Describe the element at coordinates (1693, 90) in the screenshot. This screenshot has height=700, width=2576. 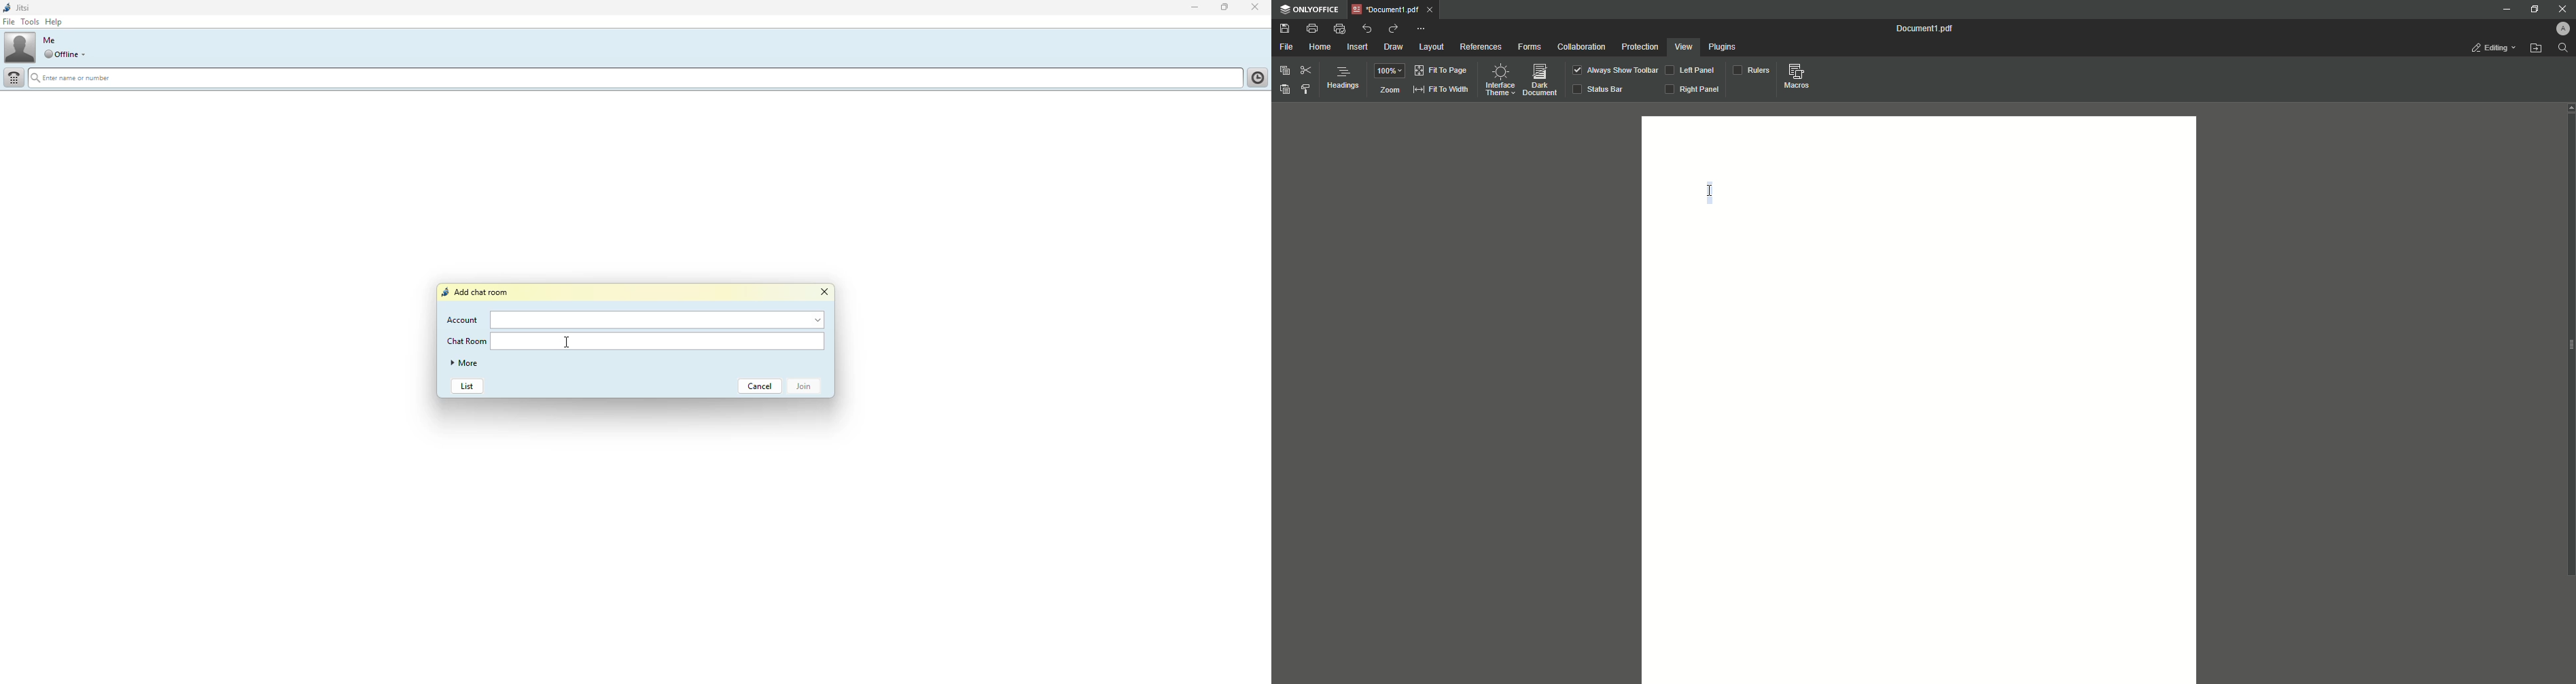
I see `Right Panel` at that location.